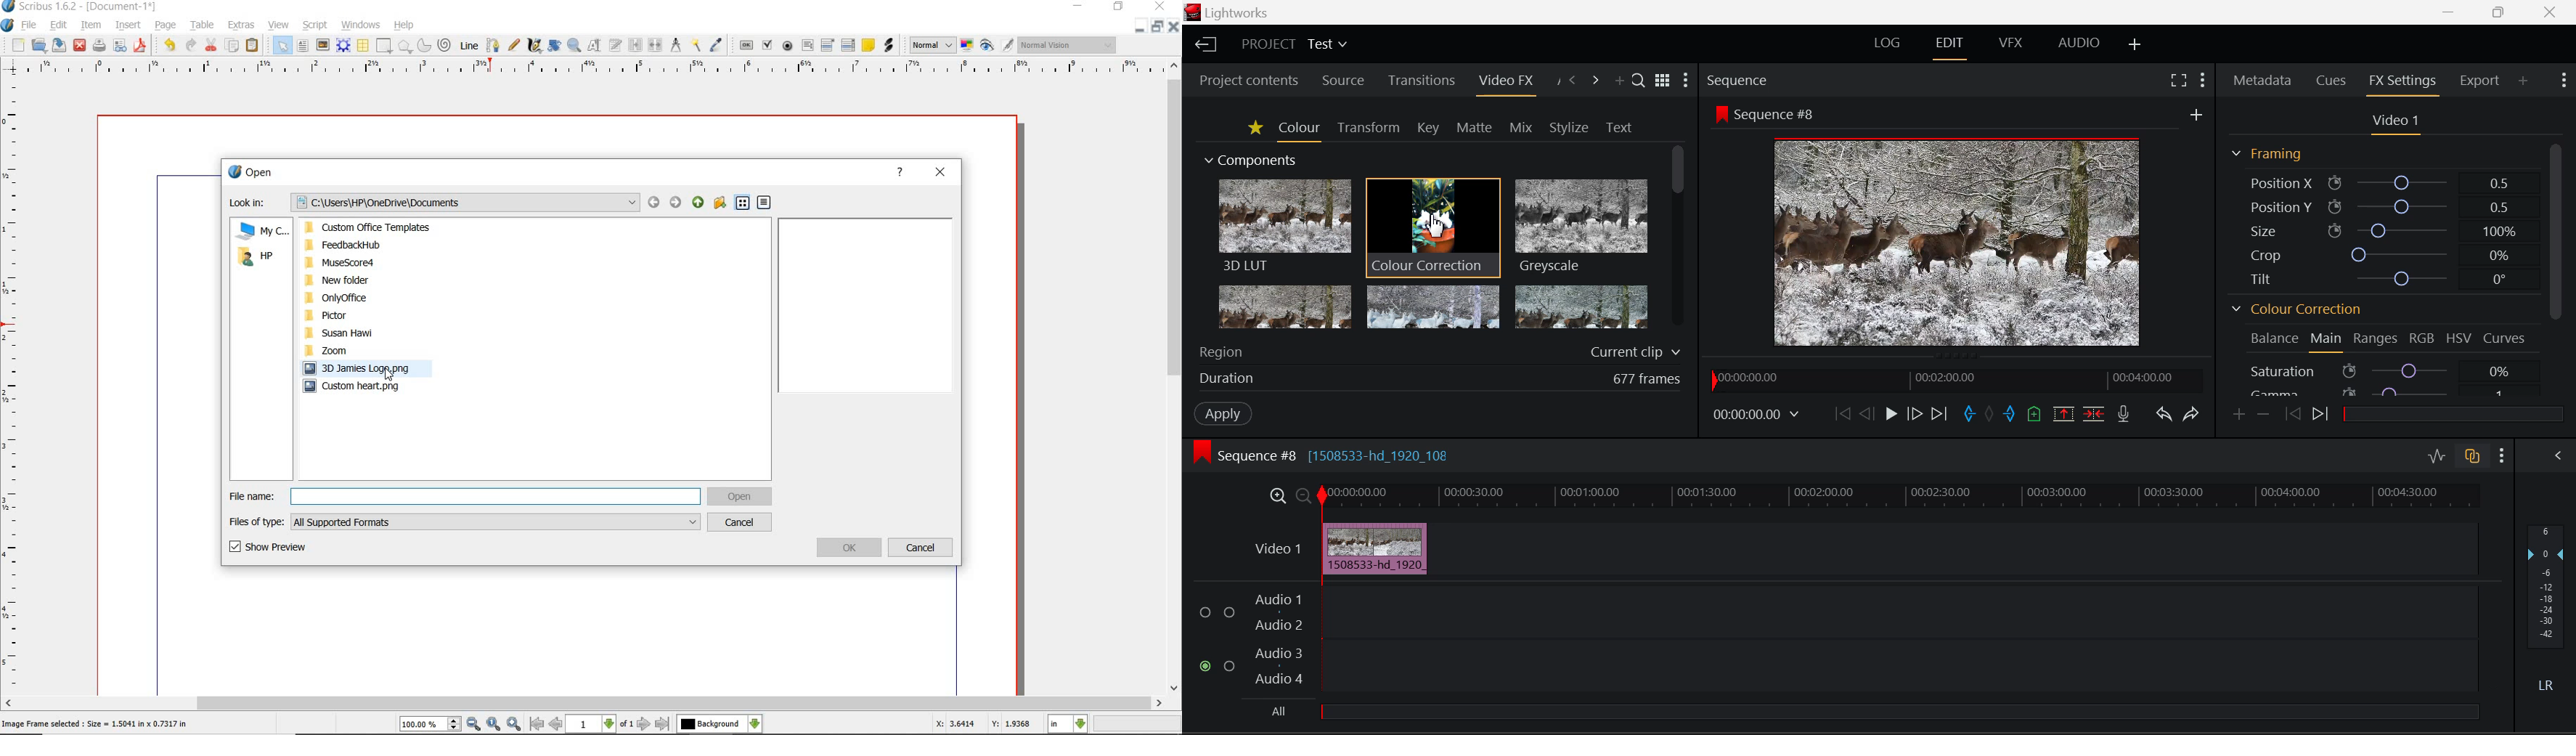 Image resolution: width=2576 pixels, height=756 pixels. Describe the element at coordinates (89, 25) in the screenshot. I see `item` at that location.